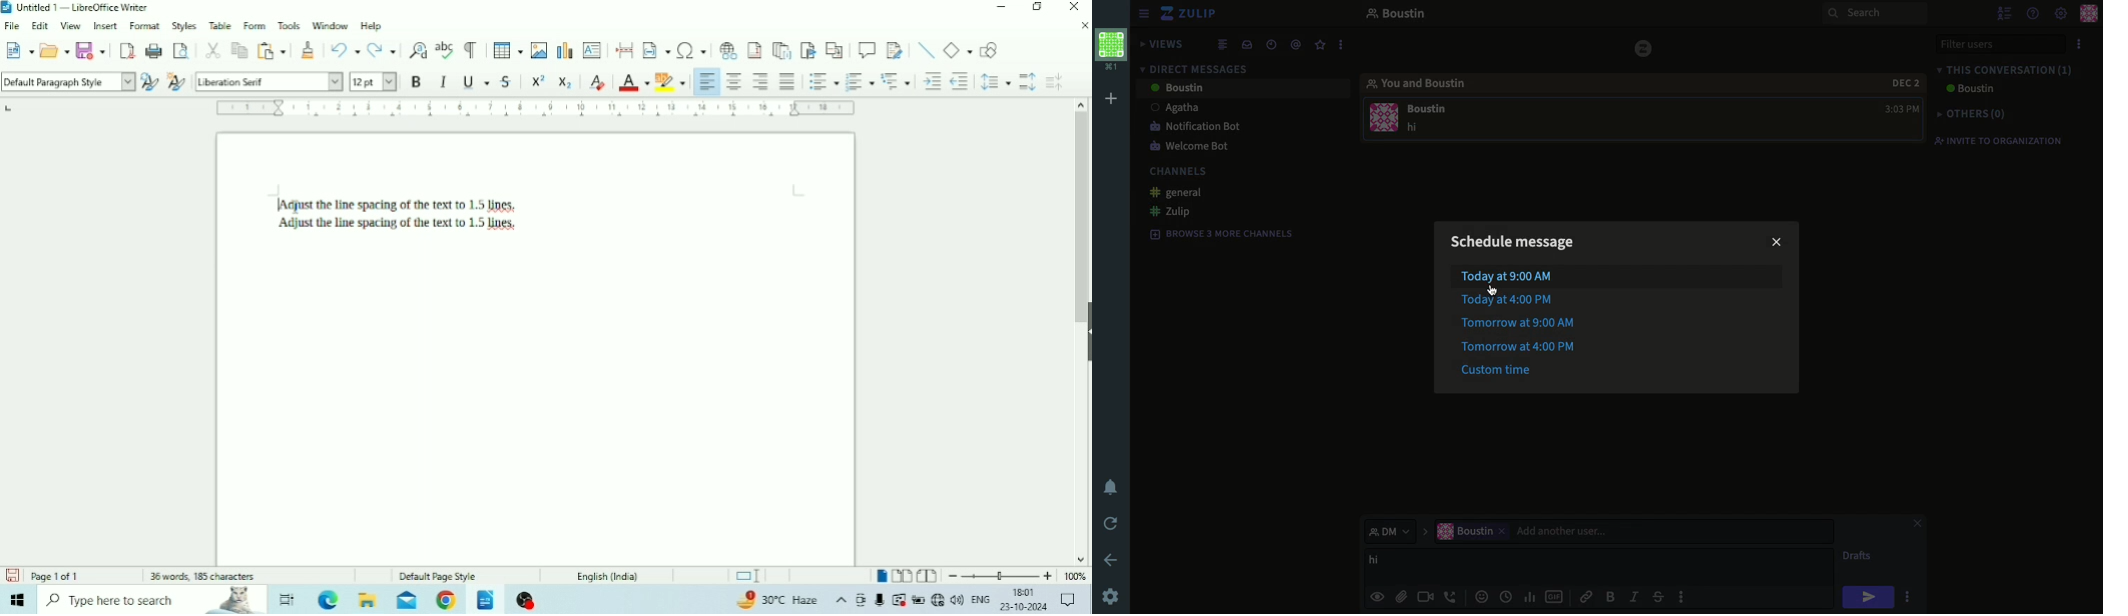 The height and width of the screenshot is (616, 2128). Describe the element at coordinates (634, 82) in the screenshot. I see `Font Color` at that location.